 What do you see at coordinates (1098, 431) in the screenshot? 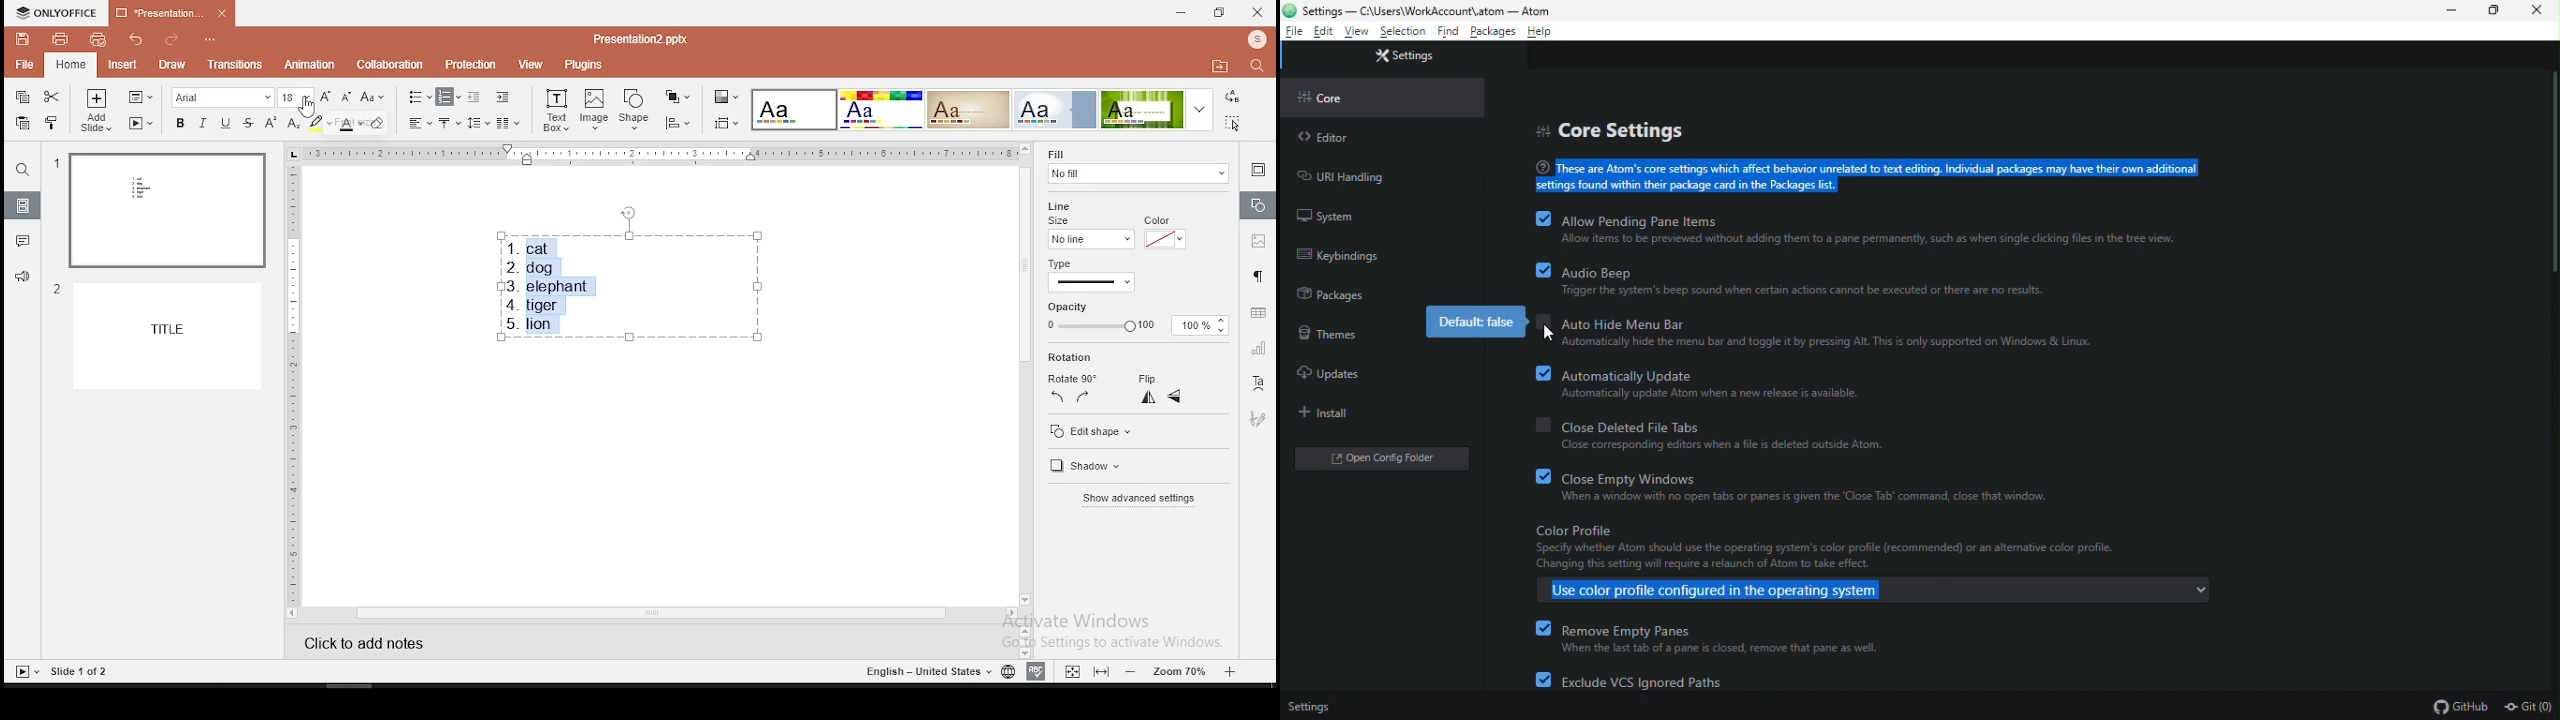
I see `edit shape` at bounding box center [1098, 431].